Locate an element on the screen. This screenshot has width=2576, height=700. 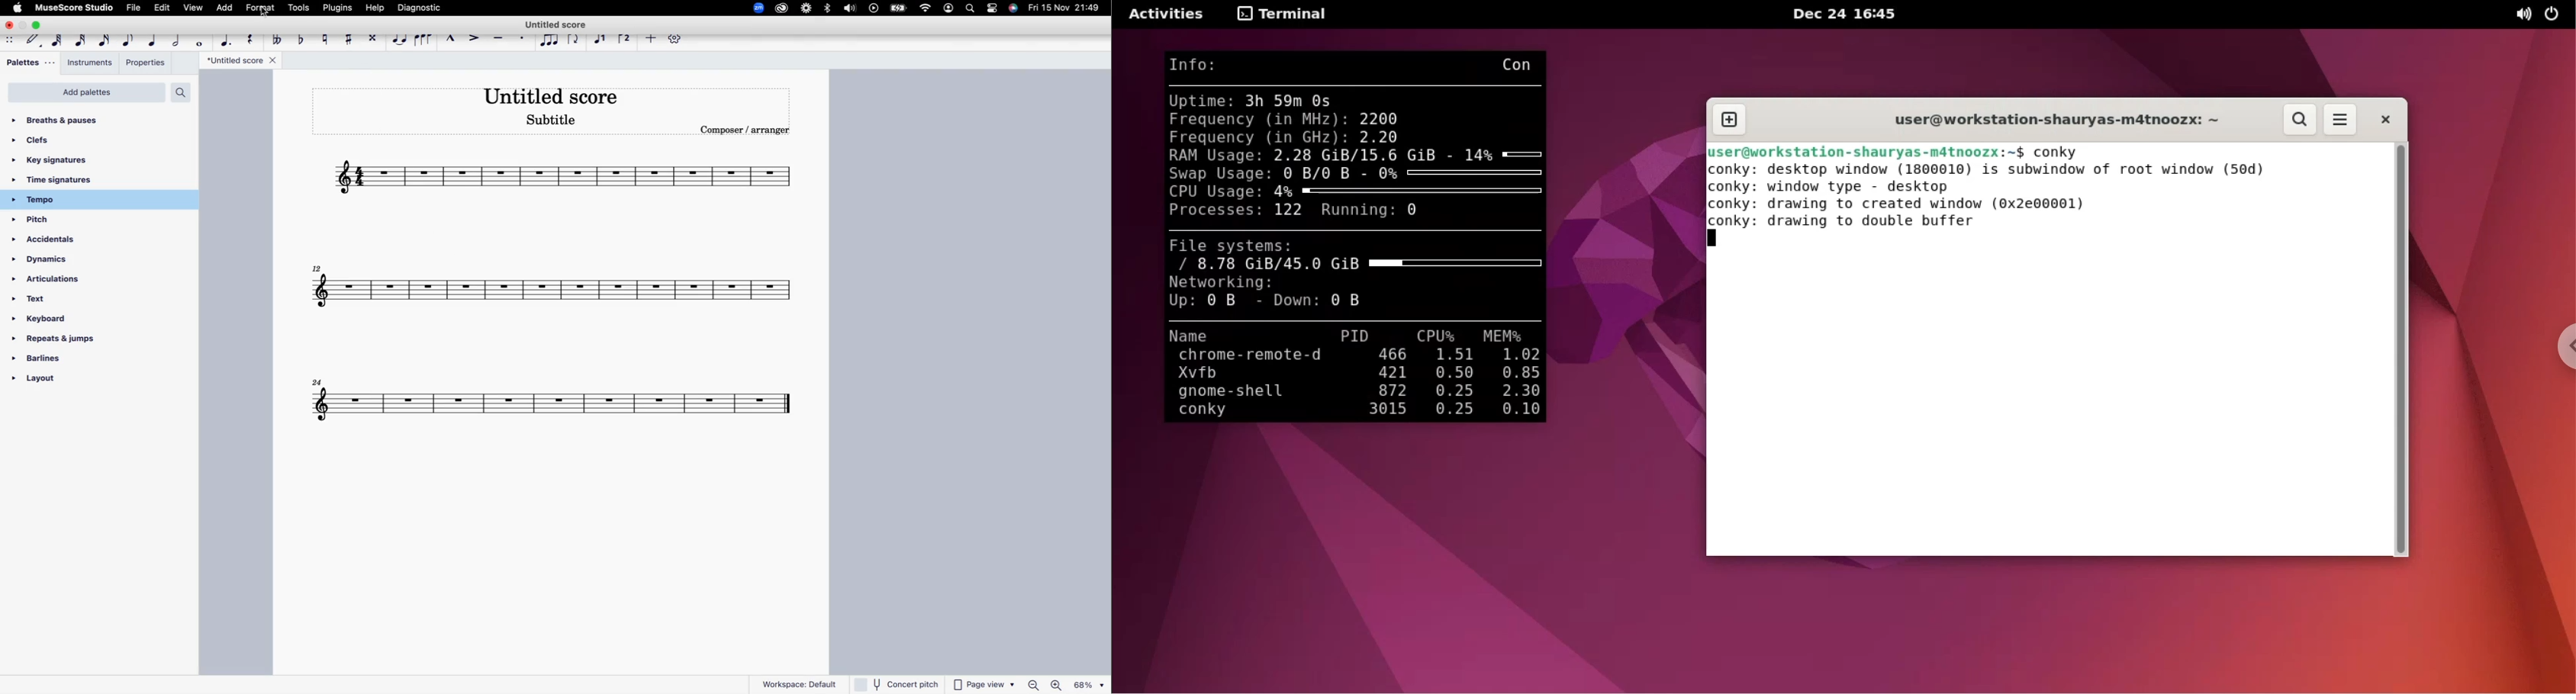
play is located at coordinates (874, 10).